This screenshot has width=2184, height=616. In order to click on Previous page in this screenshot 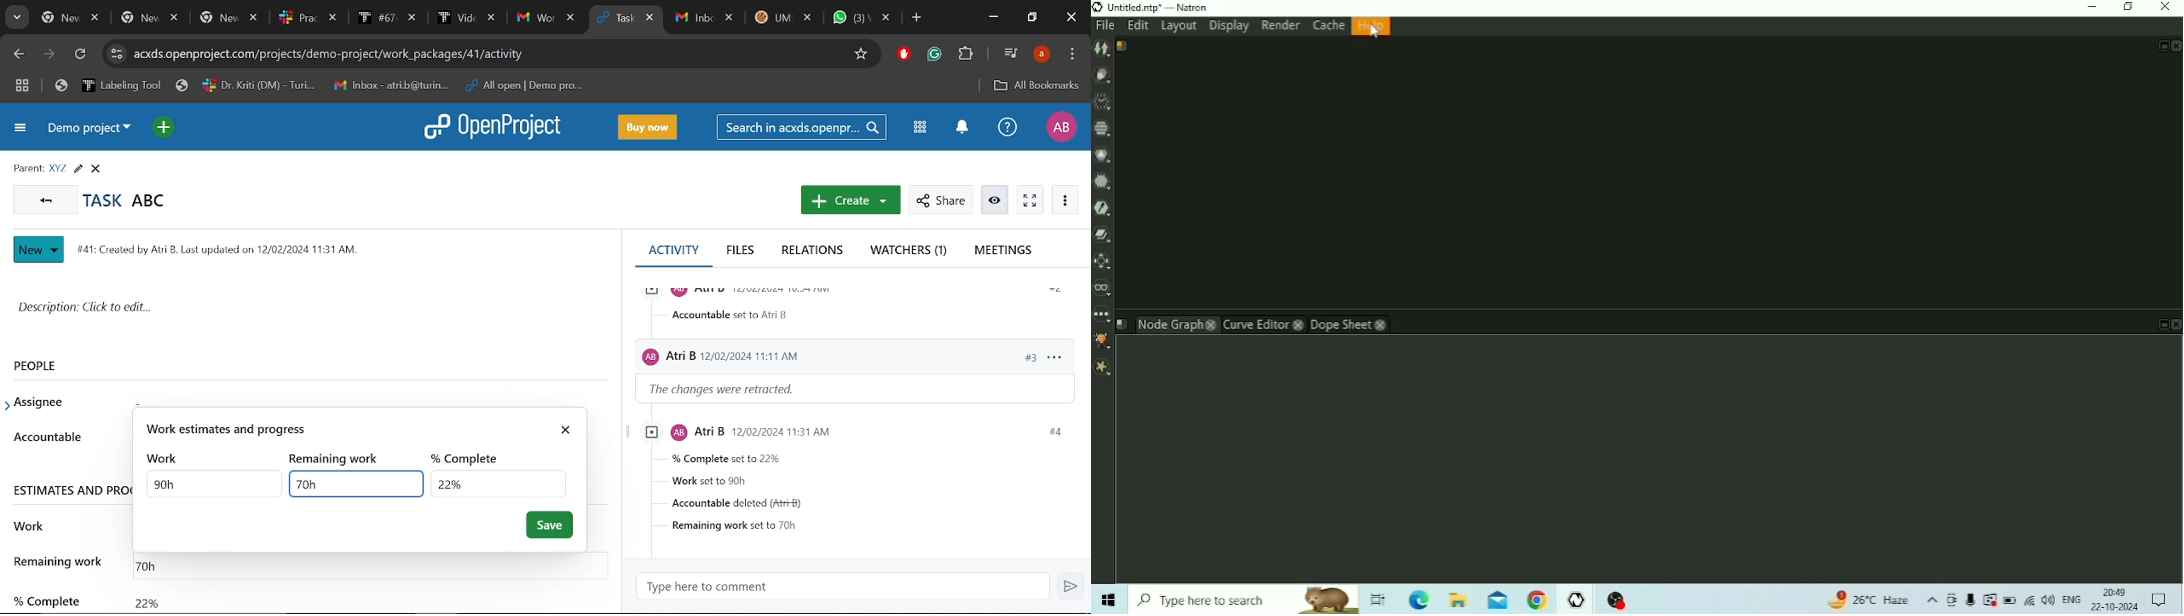, I will do `click(18, 54)`.